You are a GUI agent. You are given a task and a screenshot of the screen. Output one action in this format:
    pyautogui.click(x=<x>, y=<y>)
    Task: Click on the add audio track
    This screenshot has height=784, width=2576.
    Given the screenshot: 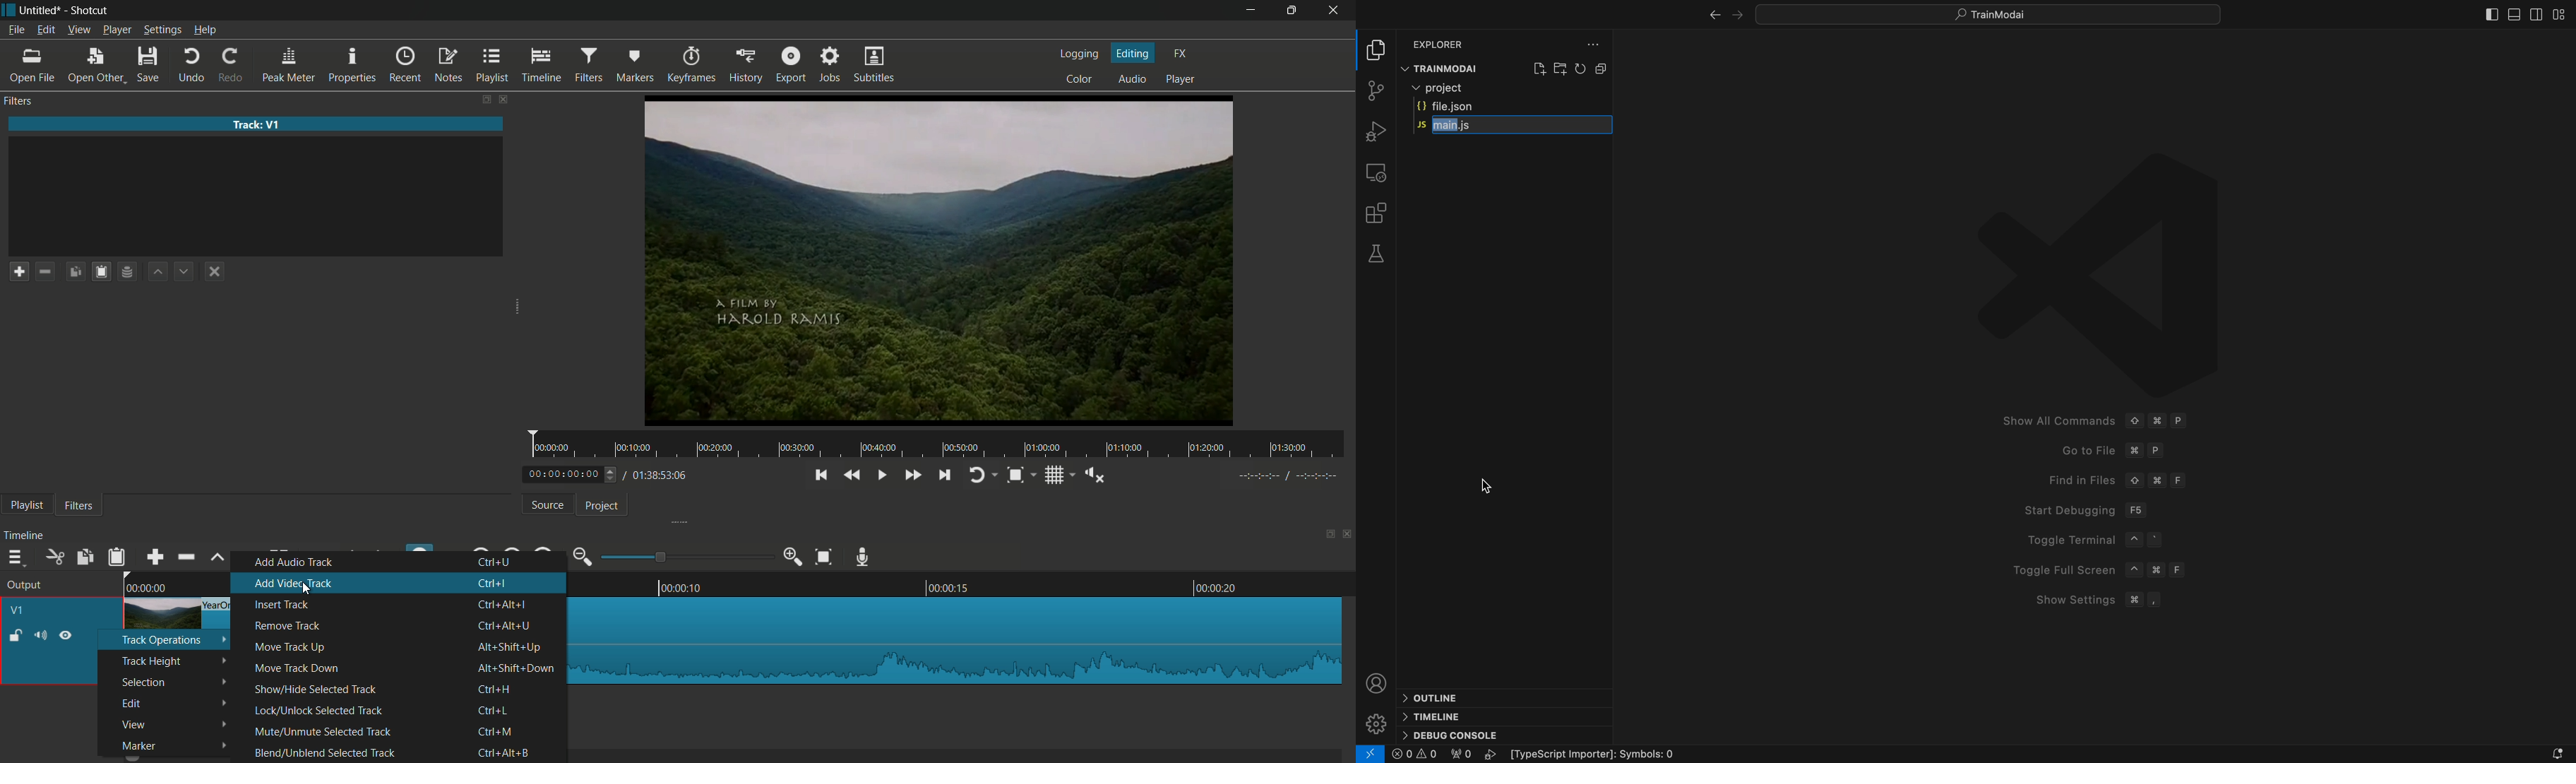 What is the action you would take?
    pyautogui.click(x=294, y=562)
    